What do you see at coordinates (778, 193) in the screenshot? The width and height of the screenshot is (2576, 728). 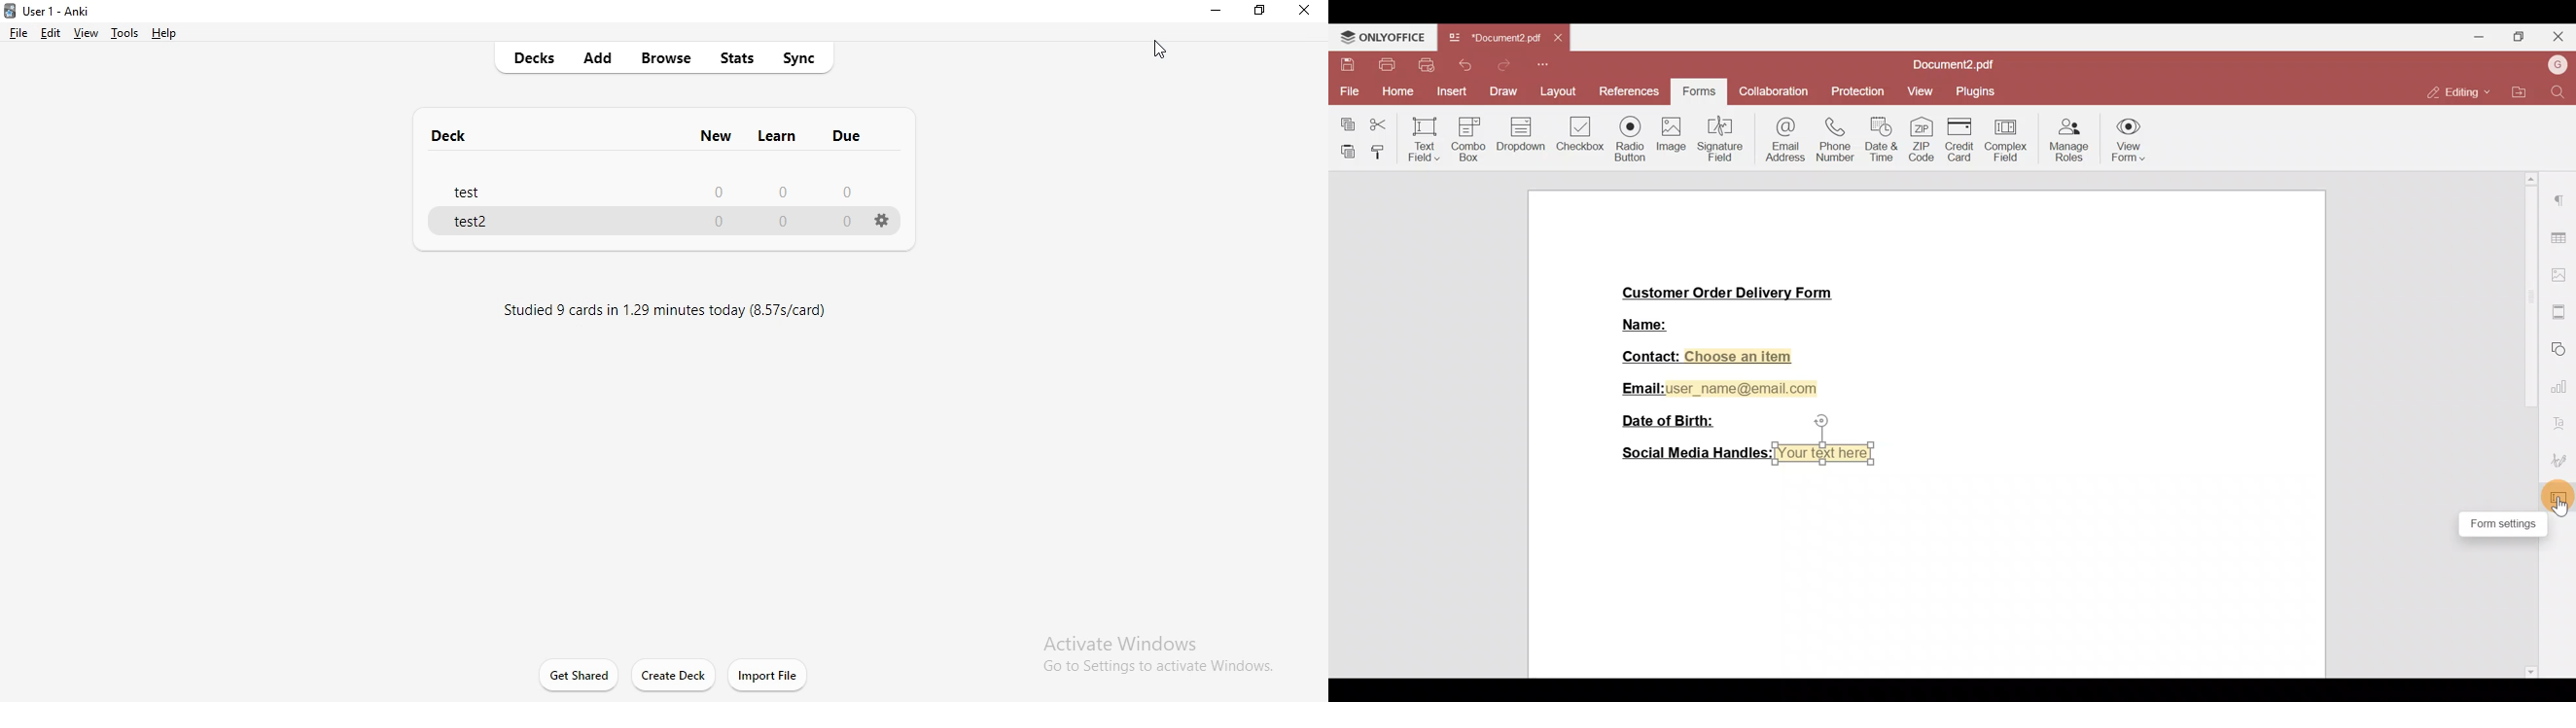 I see `0` at bounding box center [778, 193].